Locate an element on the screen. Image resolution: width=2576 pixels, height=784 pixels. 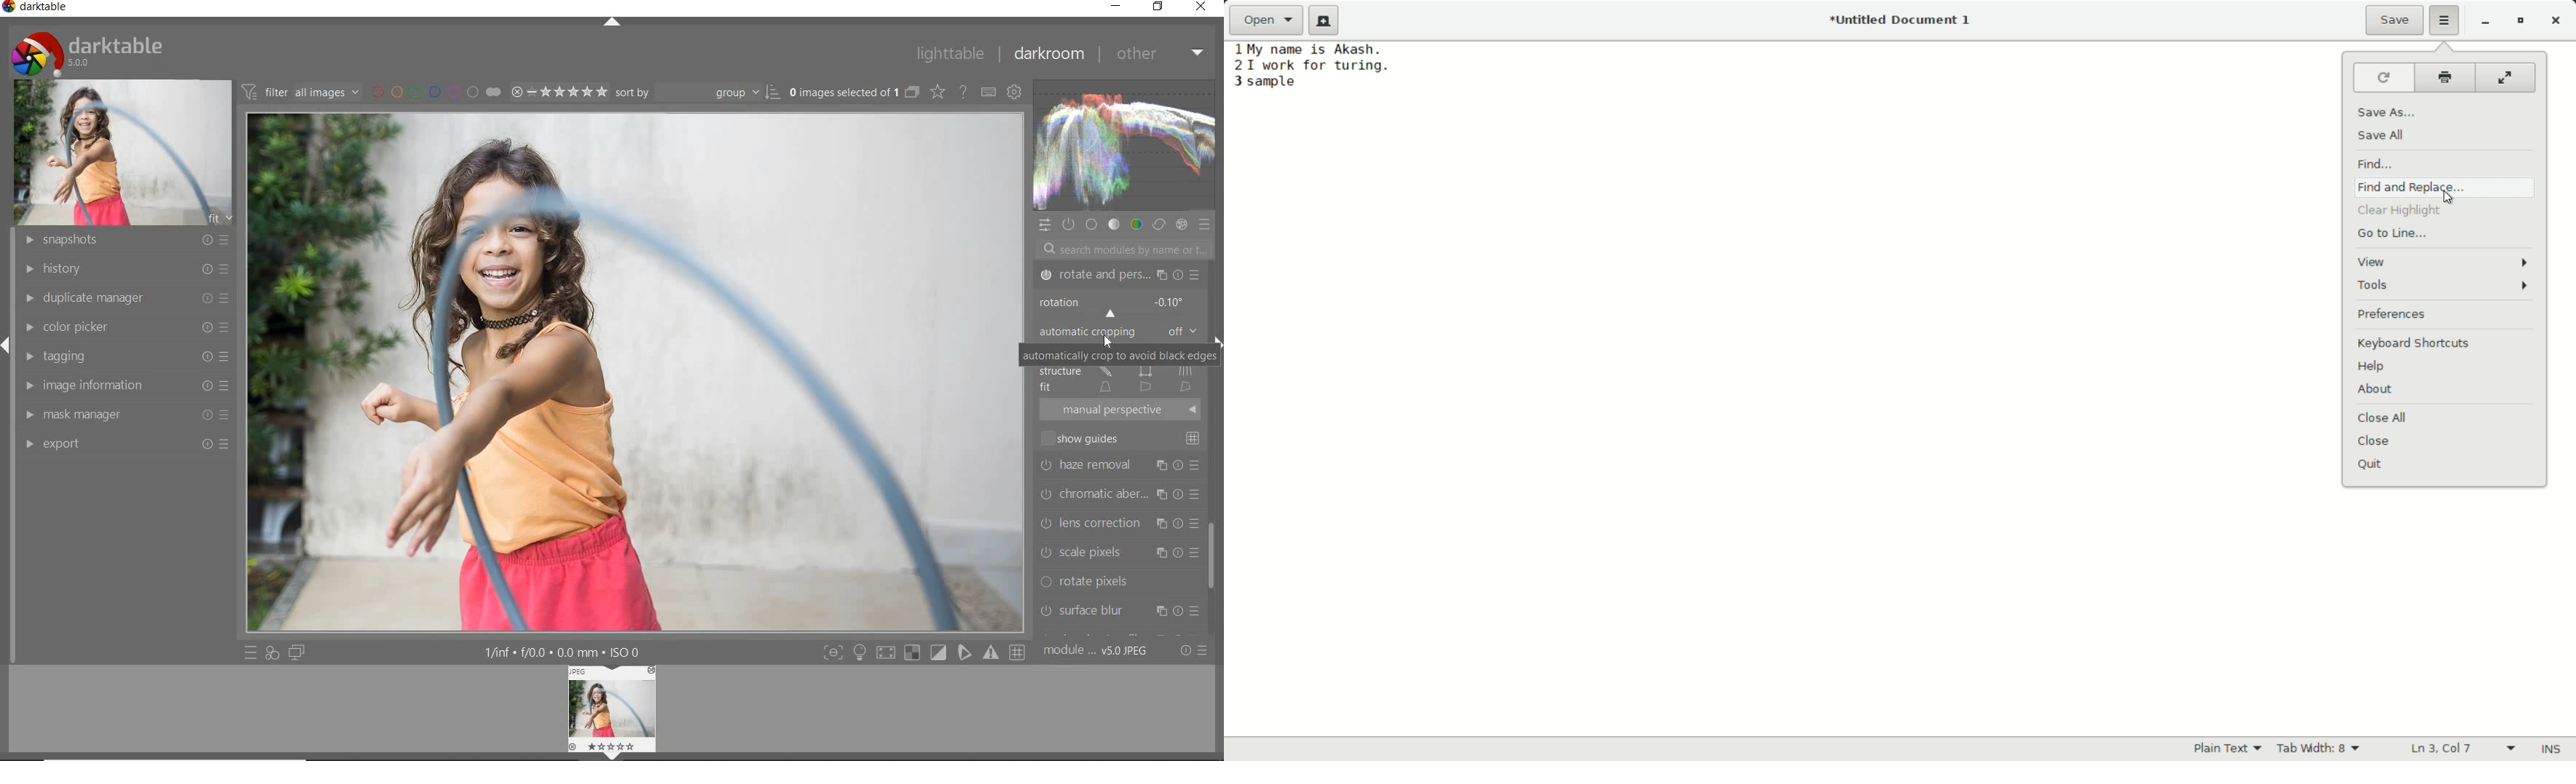
color is located at coordinates (1137, 226).